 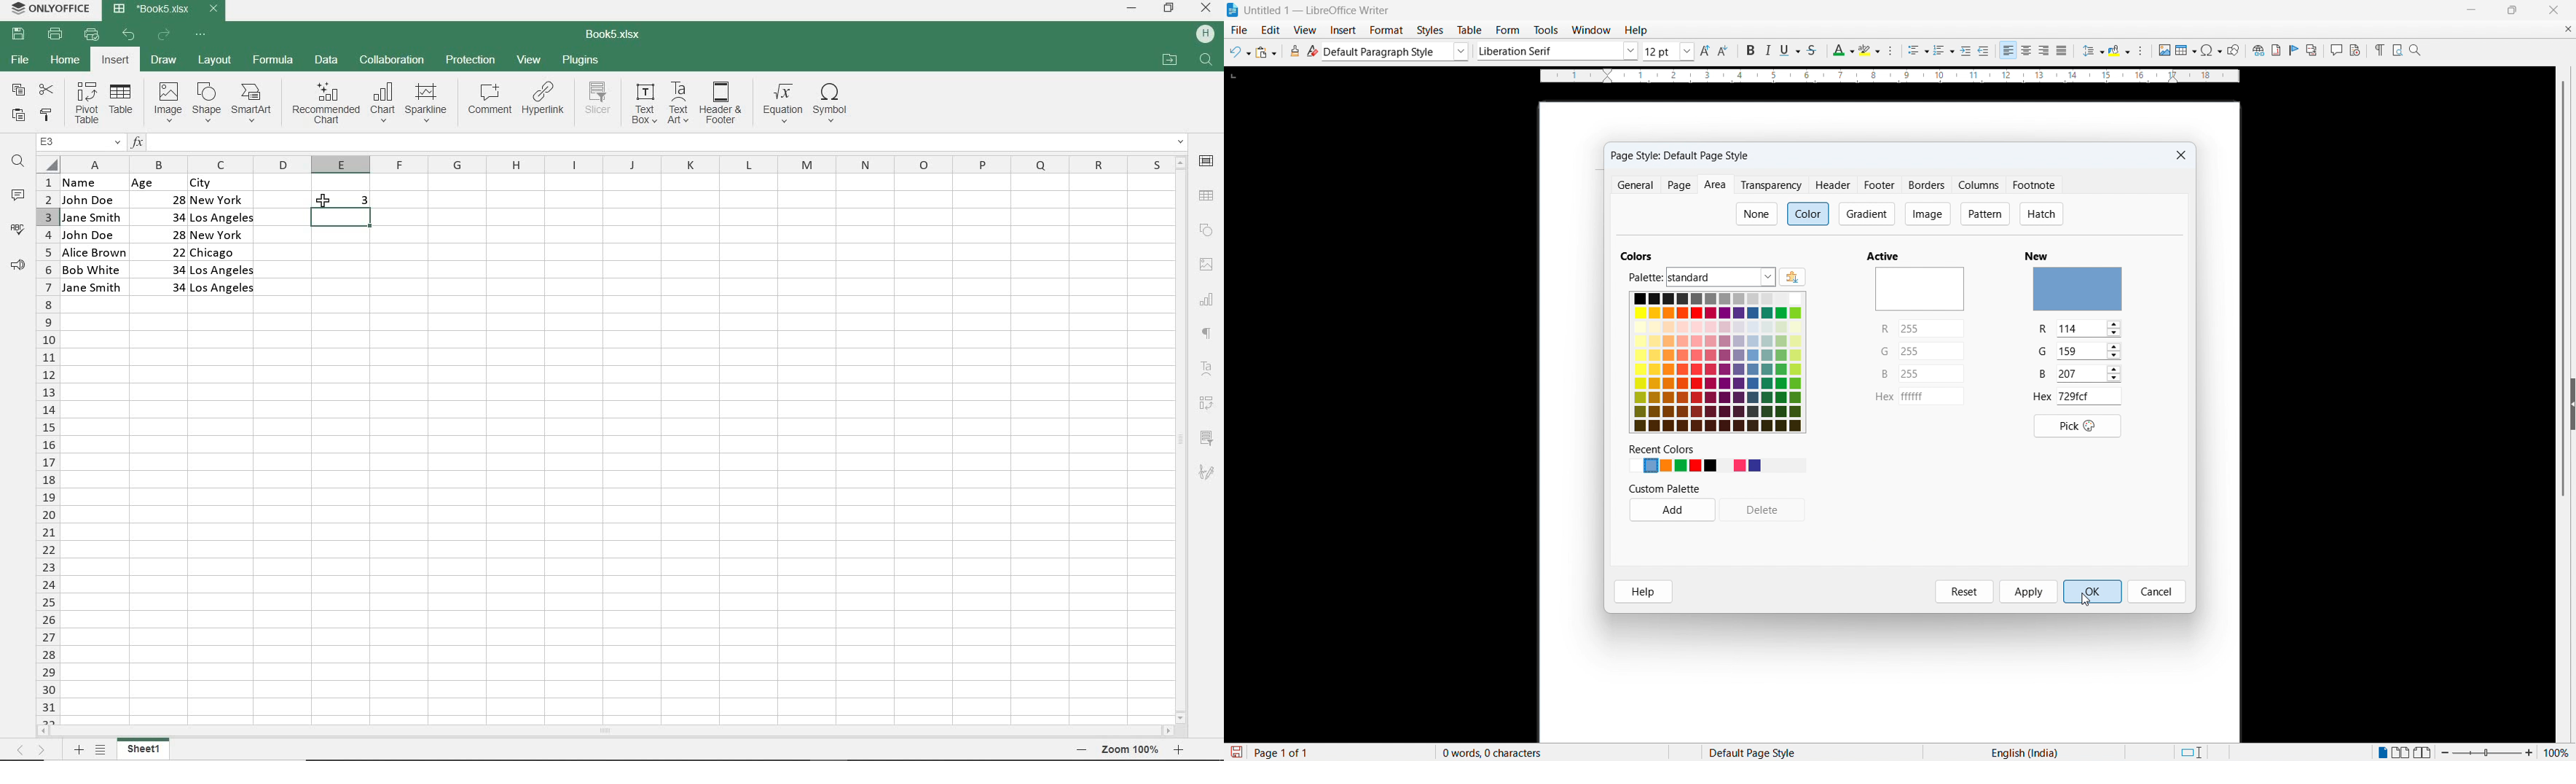 I want to click on LIST OF SHETS, so click(x=101, y=751).